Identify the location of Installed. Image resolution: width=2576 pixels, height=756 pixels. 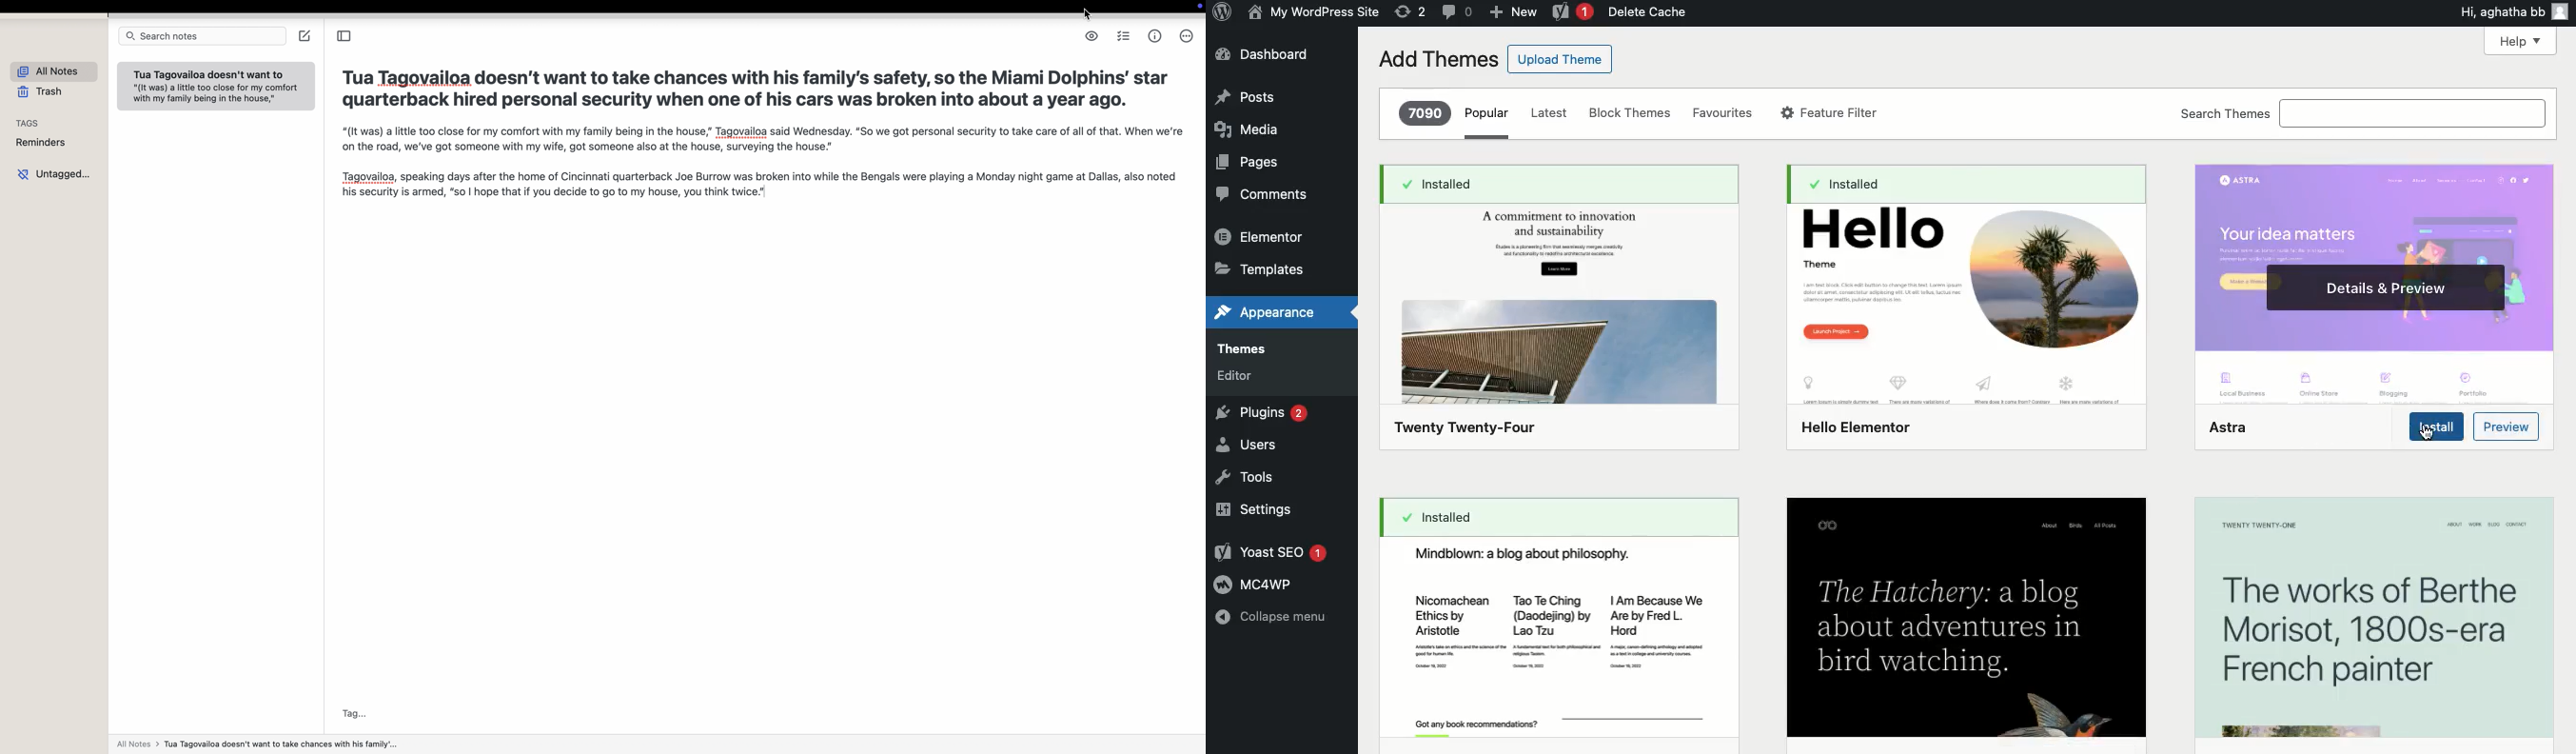
(1564, 184).